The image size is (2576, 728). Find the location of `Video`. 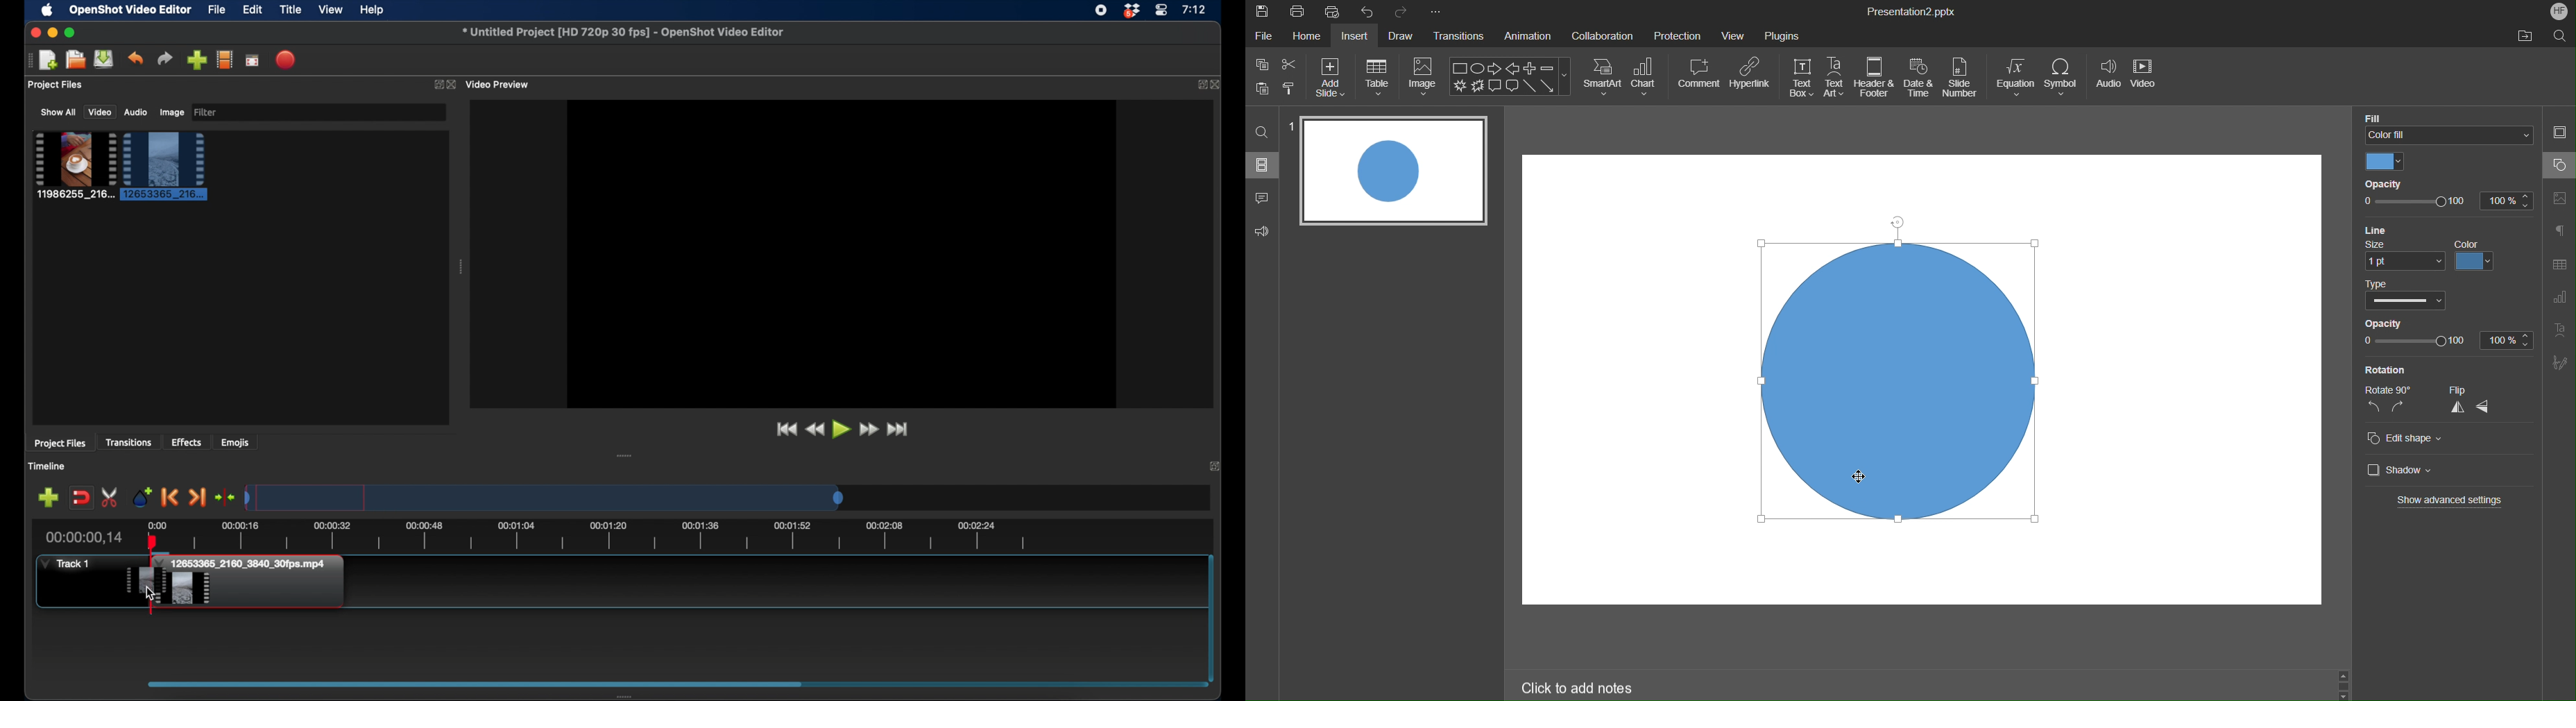

Video is located at coordinates (2146, 79).